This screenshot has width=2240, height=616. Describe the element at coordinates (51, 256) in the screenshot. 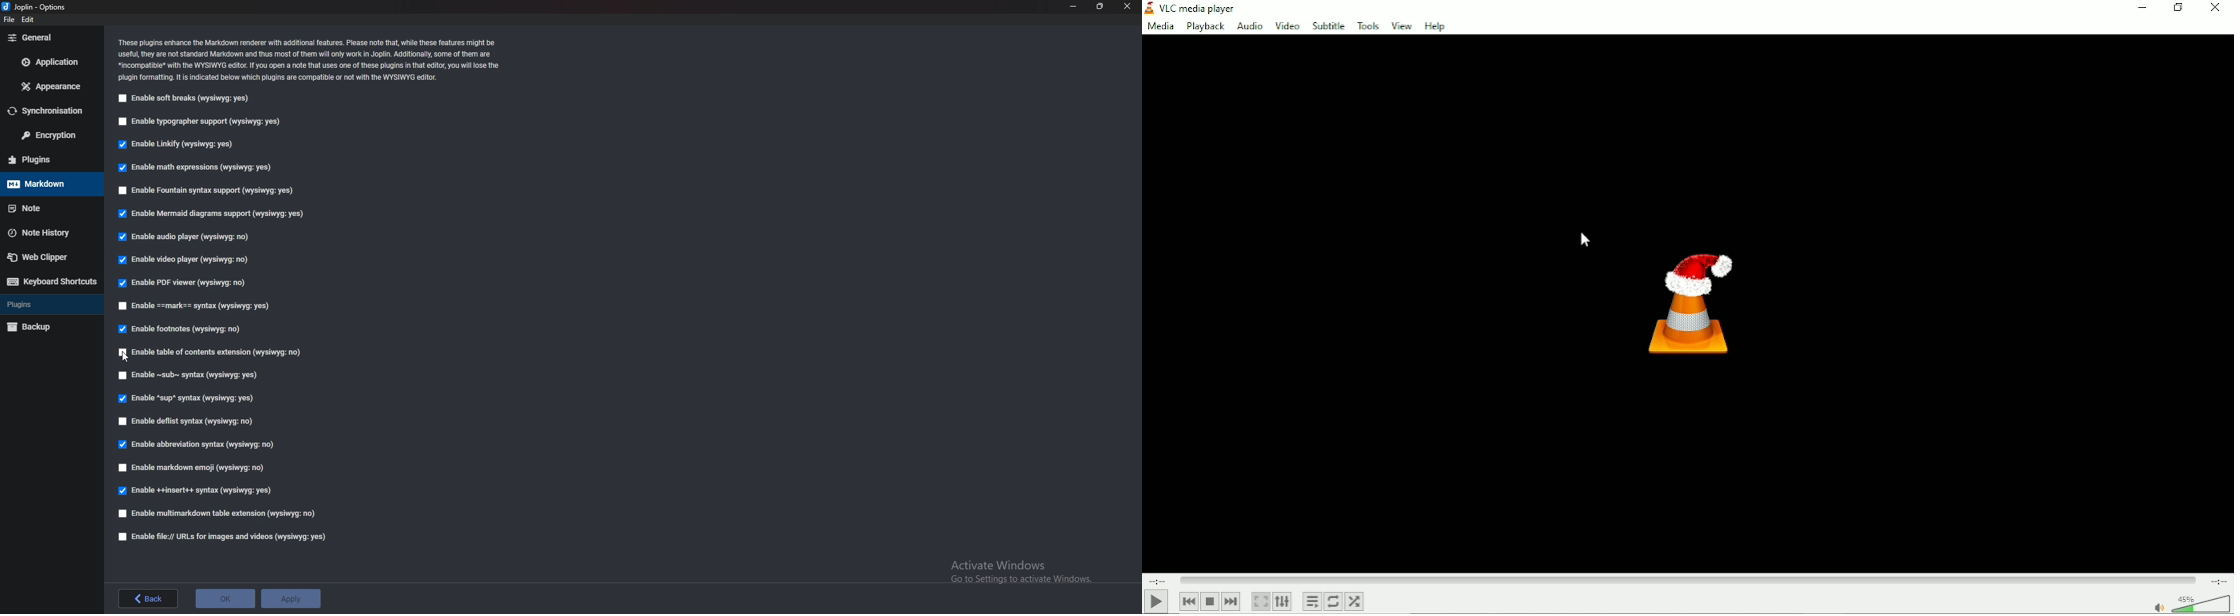

I see `Webclipper` at that location.